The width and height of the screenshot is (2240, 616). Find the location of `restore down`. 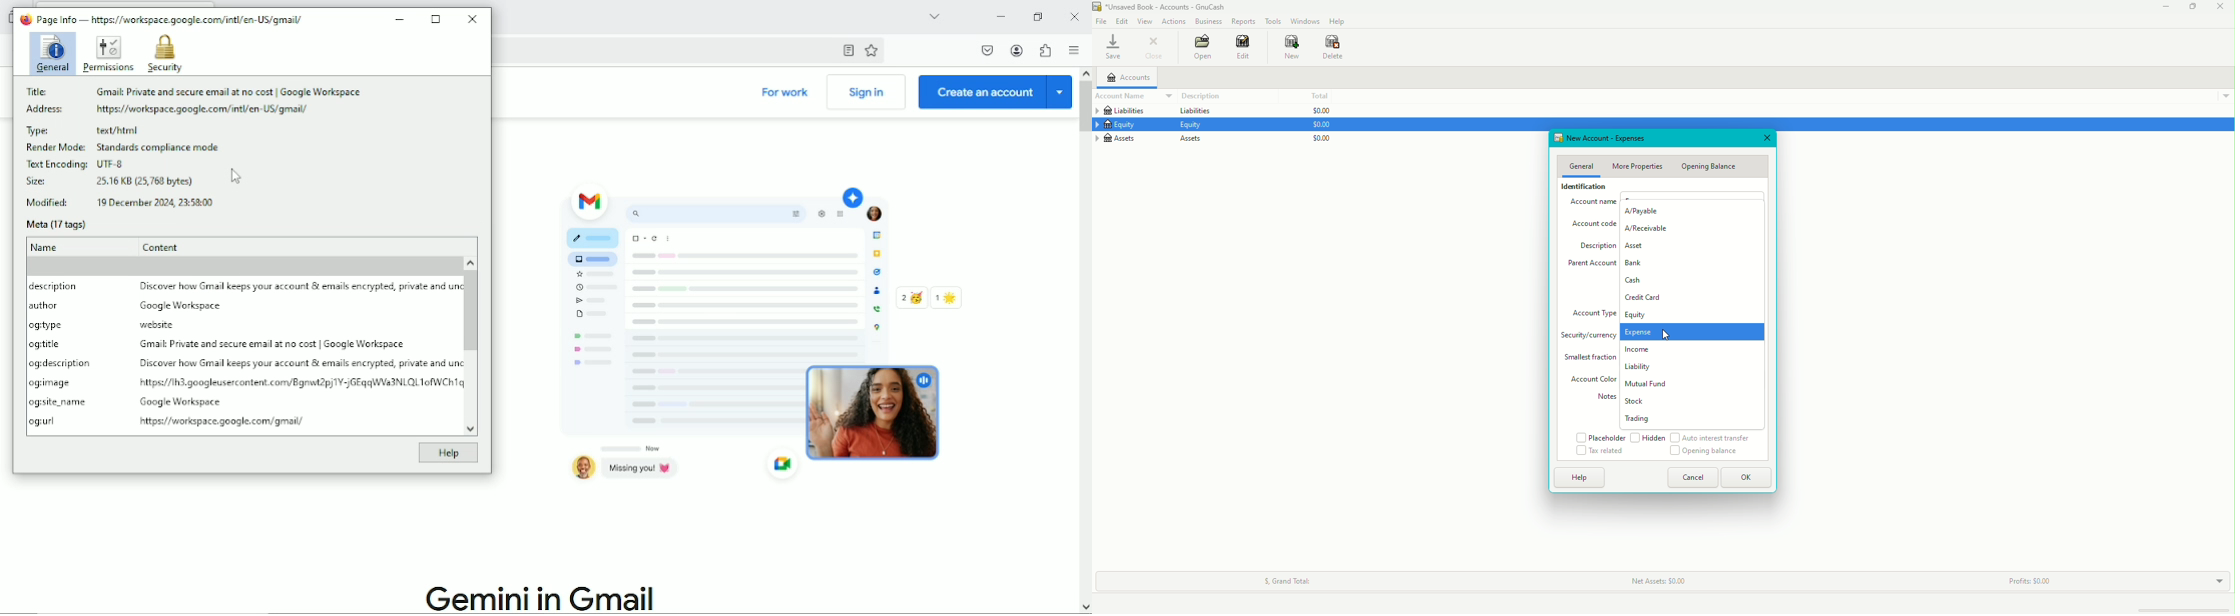

restore down is located at coordinates (1038, 14).